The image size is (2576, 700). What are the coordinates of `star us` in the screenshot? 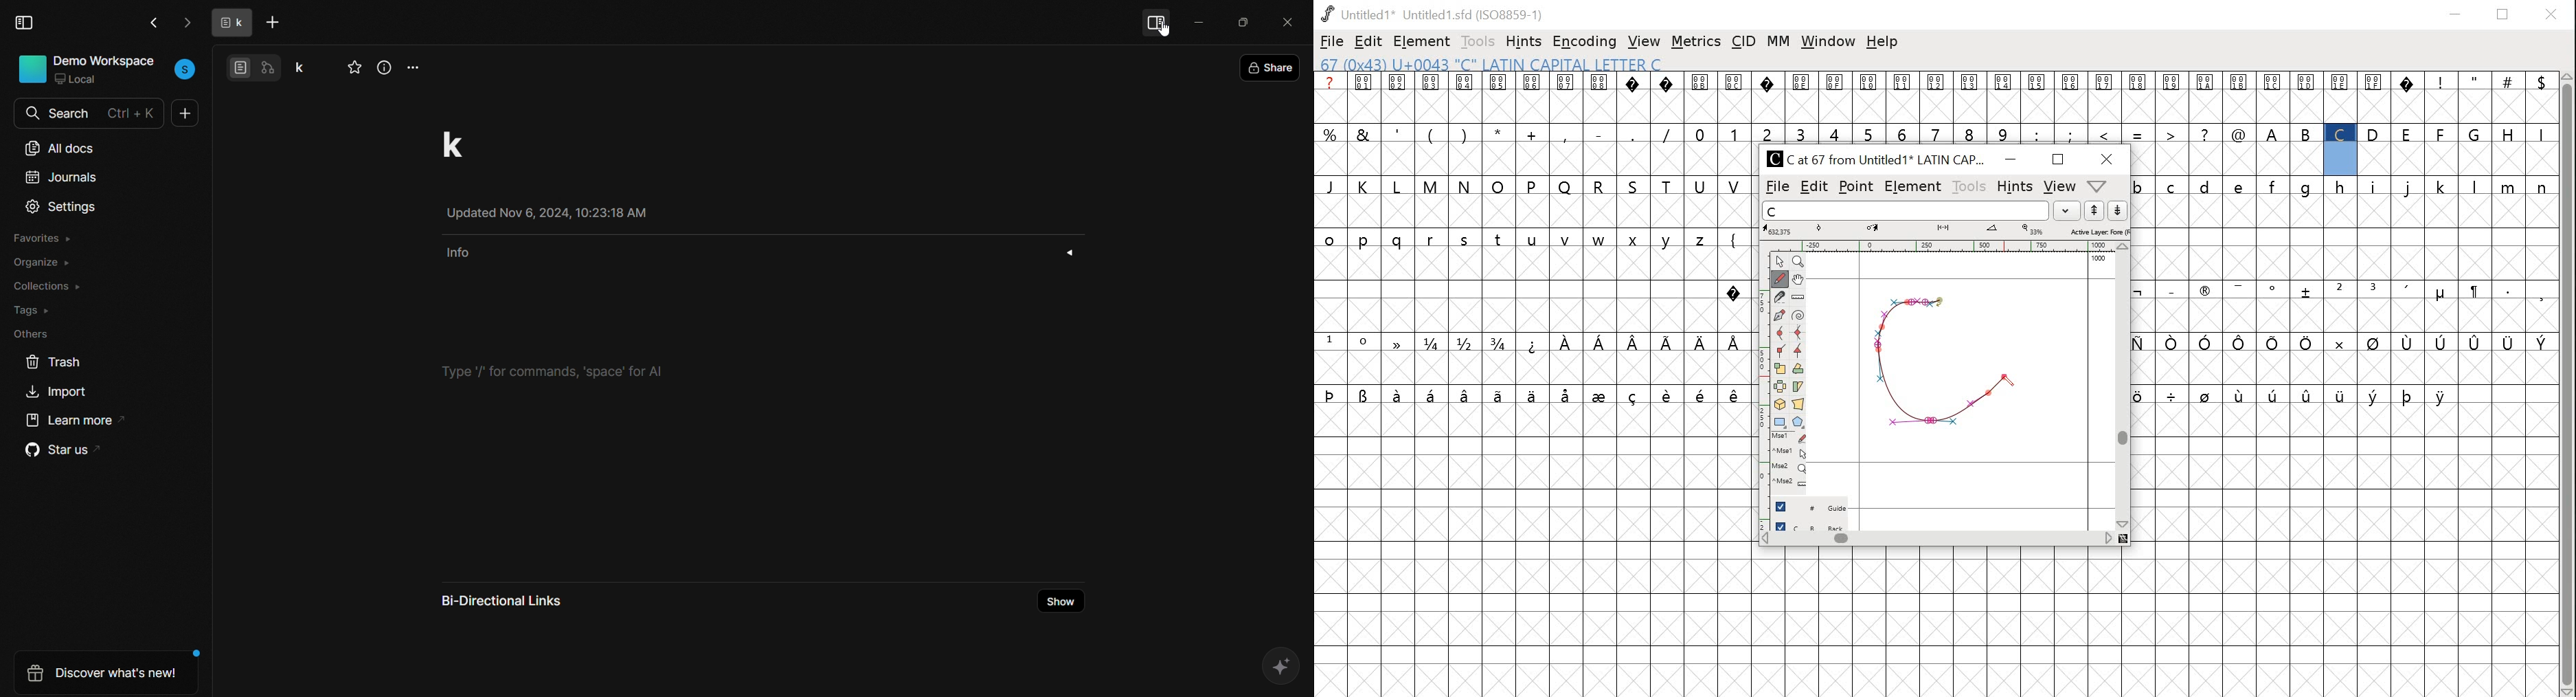 It's located at (57, 452).